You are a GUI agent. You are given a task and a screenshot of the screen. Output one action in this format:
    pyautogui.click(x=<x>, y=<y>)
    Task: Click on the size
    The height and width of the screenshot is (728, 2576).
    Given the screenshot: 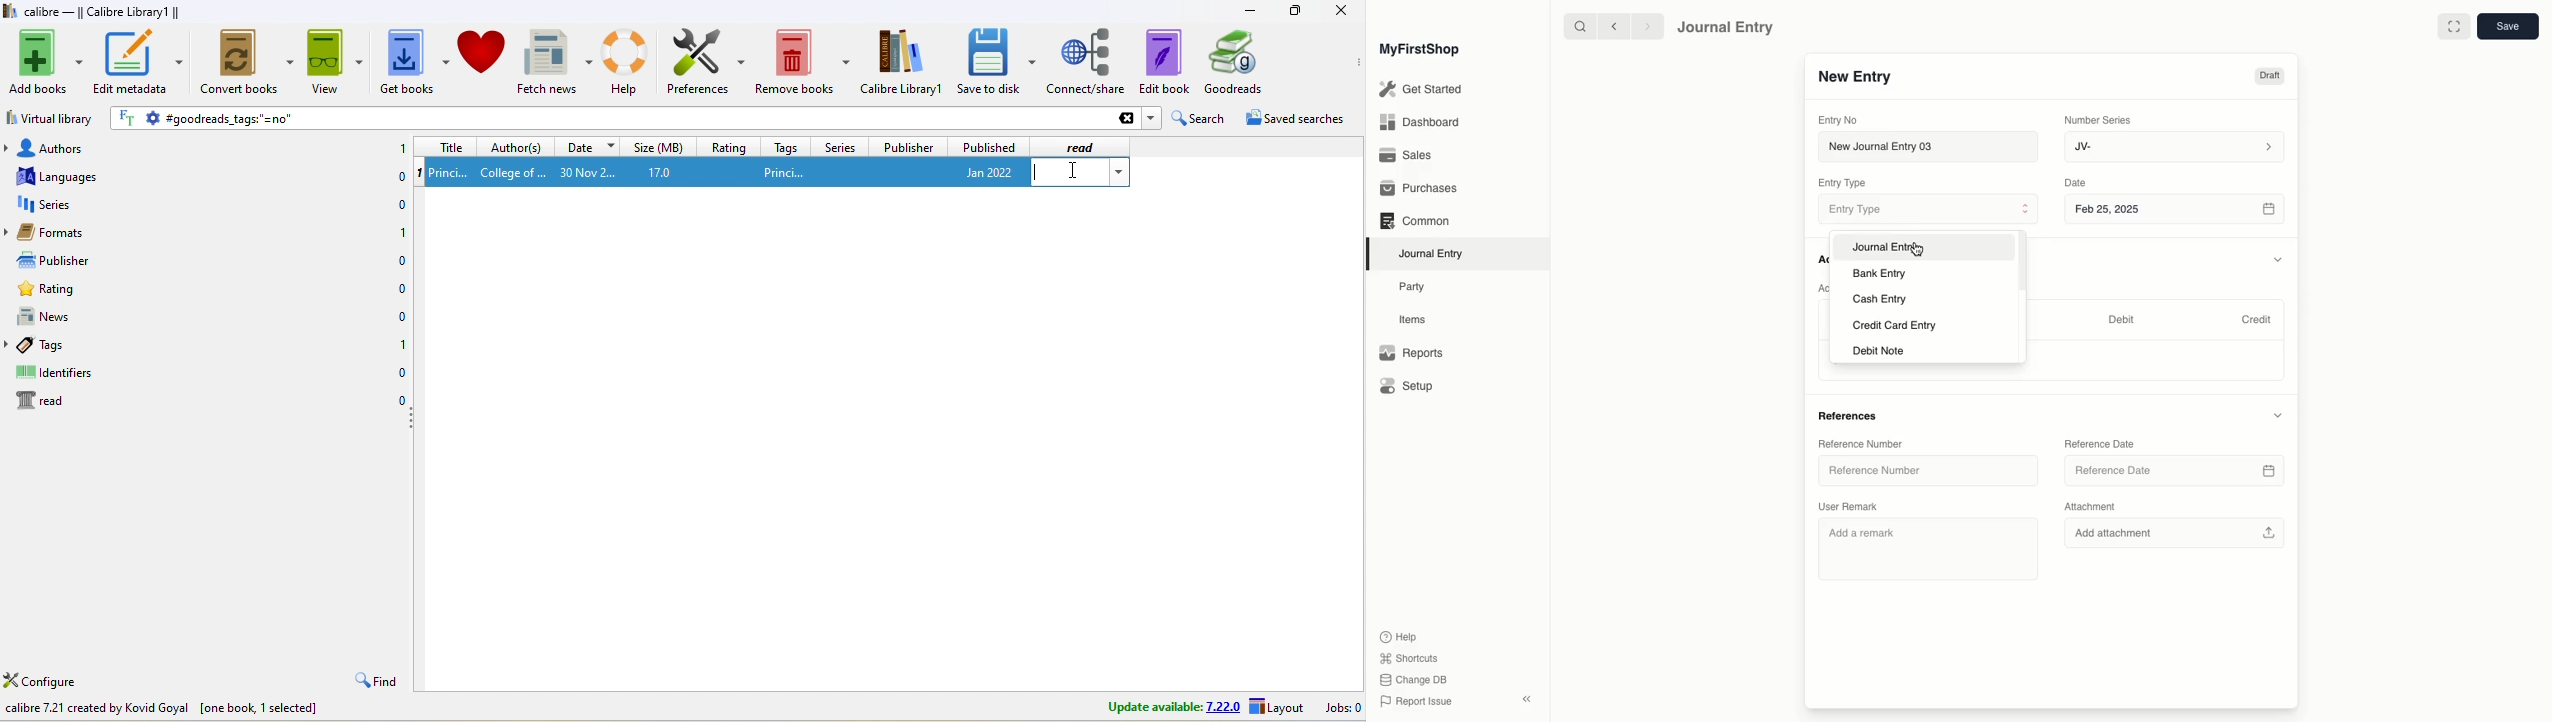 What is the action you would take?
    pyautogui.click(x=657, y=146)
    